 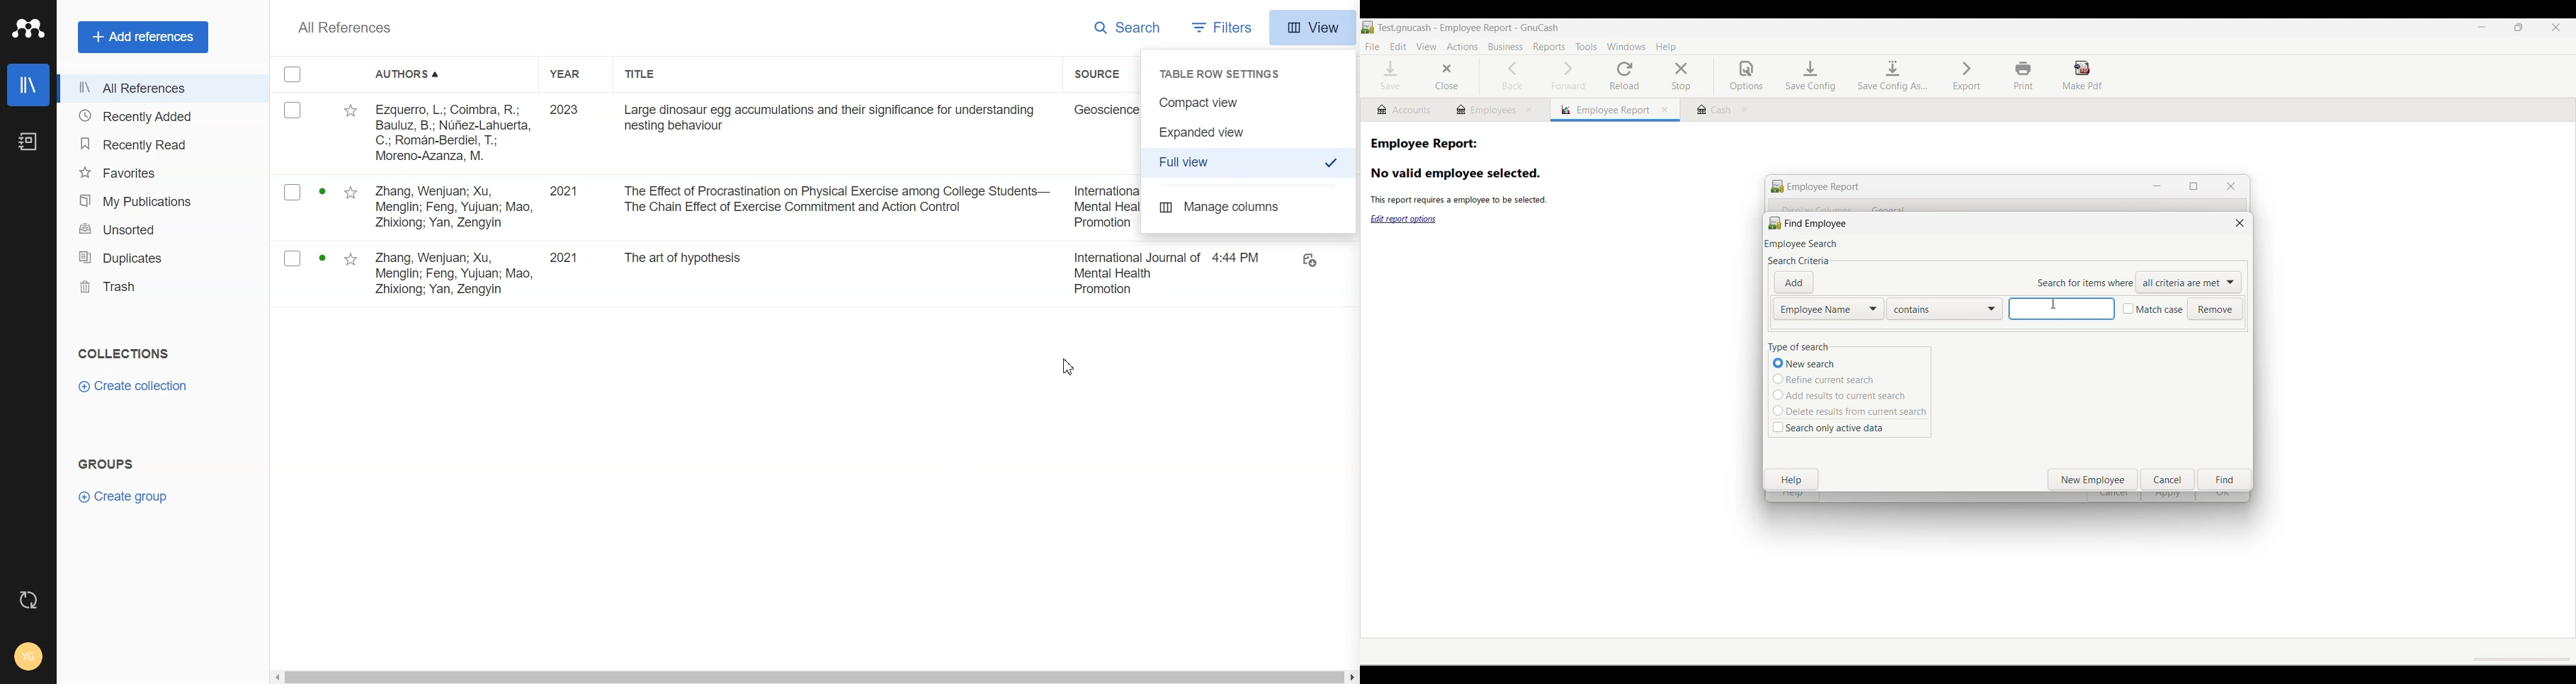 I want to click on Text, so click(x=1226, y=73).